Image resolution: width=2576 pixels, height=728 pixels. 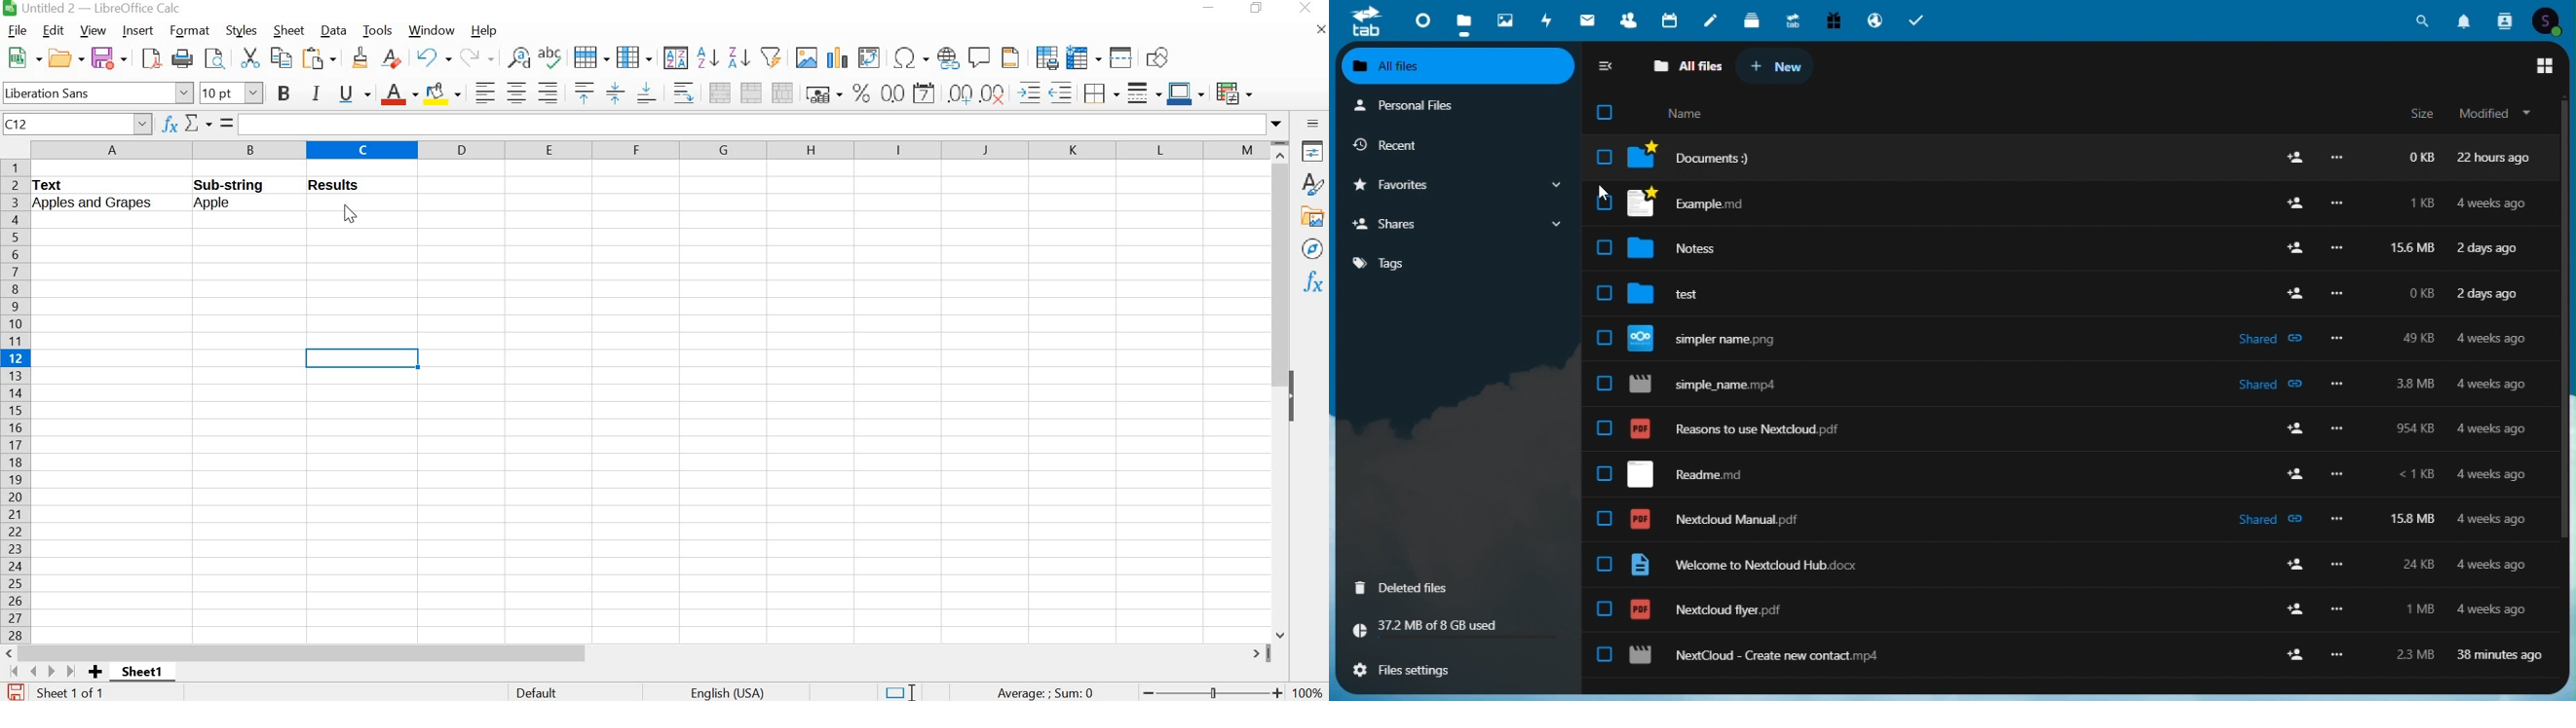 What do you see at coordinates (2415, 387) in the screenshot?
I see `3.8mb` at bounding box center [2415, 387].